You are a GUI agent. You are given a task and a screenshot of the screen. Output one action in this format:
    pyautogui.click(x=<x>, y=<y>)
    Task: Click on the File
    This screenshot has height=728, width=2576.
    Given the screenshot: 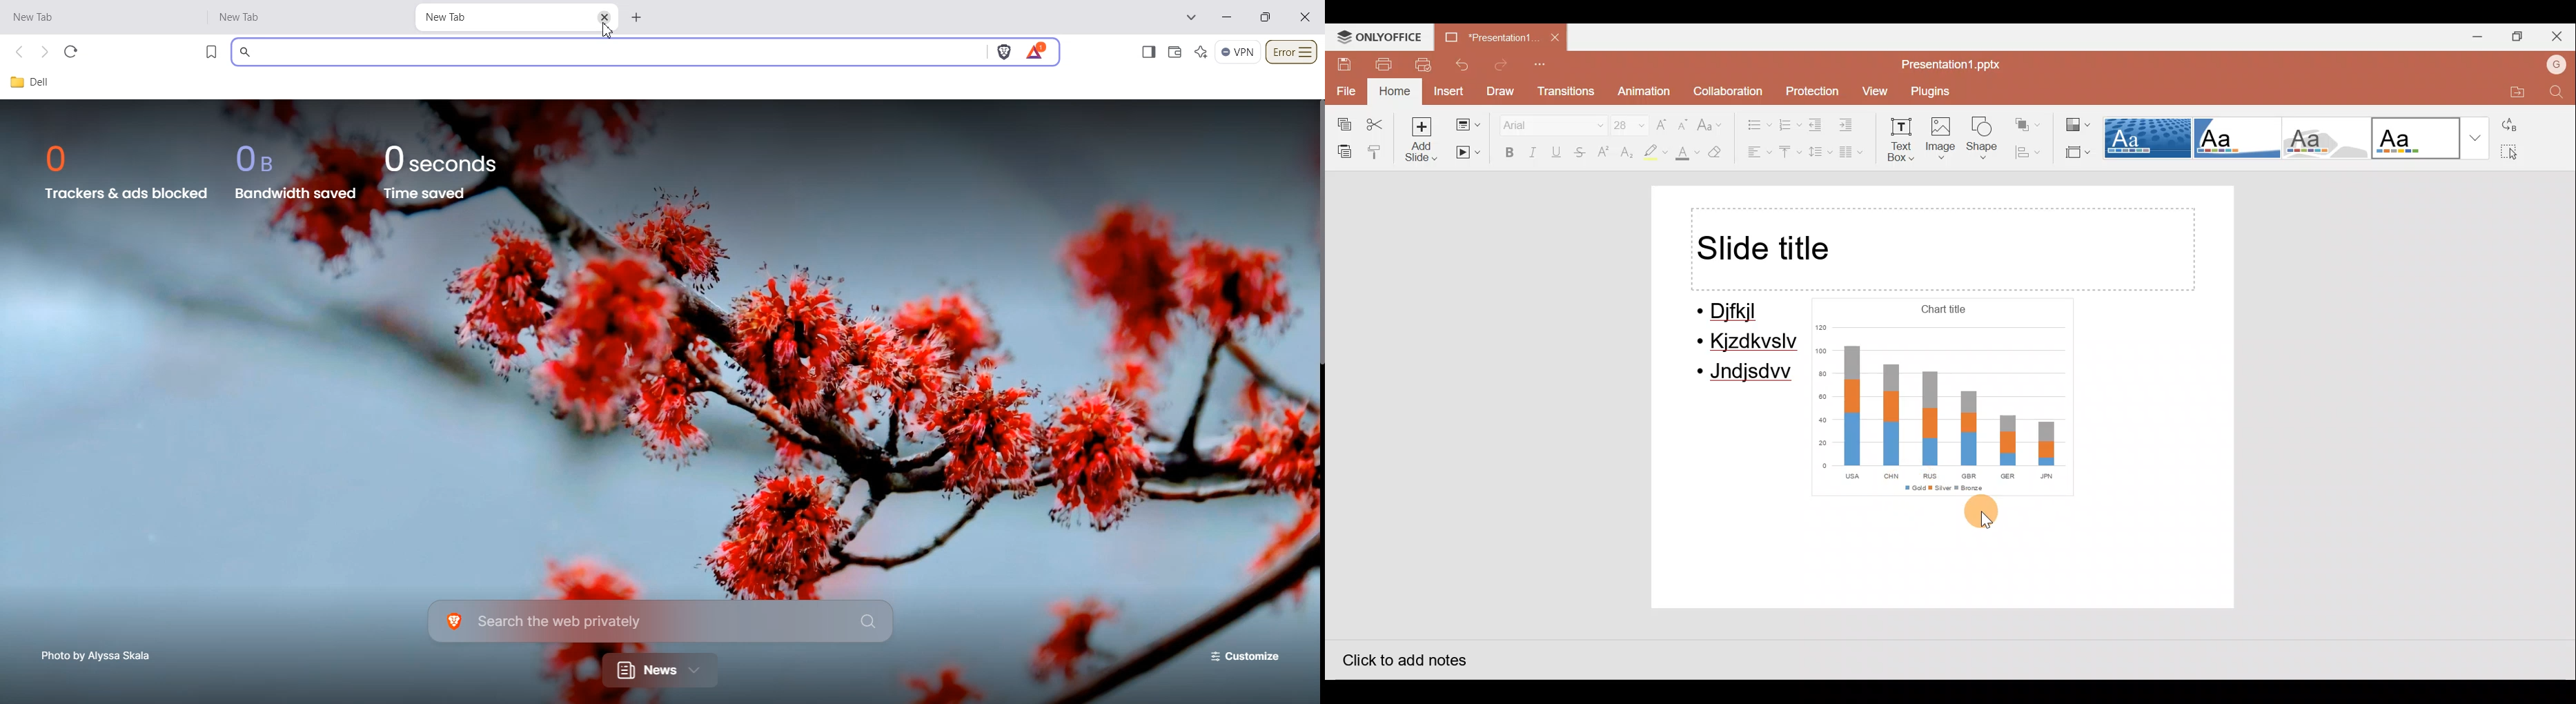 What is the action you would take?
    pyautogui.click(x=1344, y=89)
    